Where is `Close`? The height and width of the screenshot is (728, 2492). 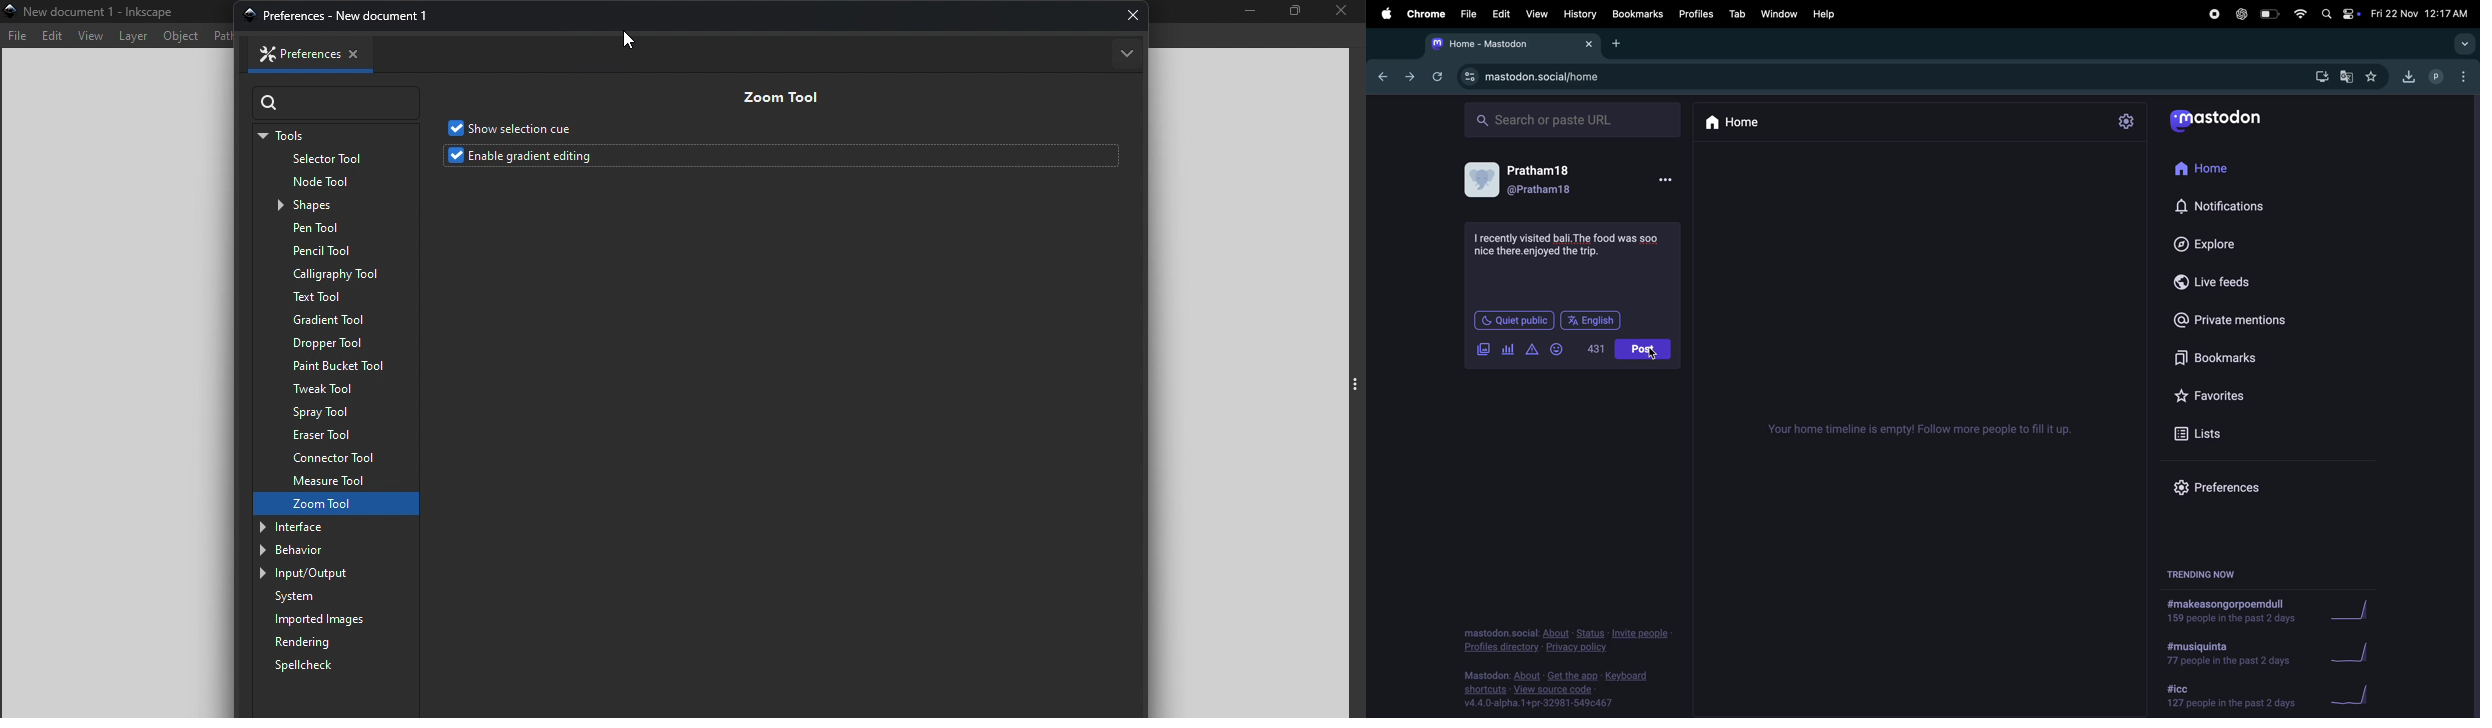 Close is located at coordinates (357, 55).